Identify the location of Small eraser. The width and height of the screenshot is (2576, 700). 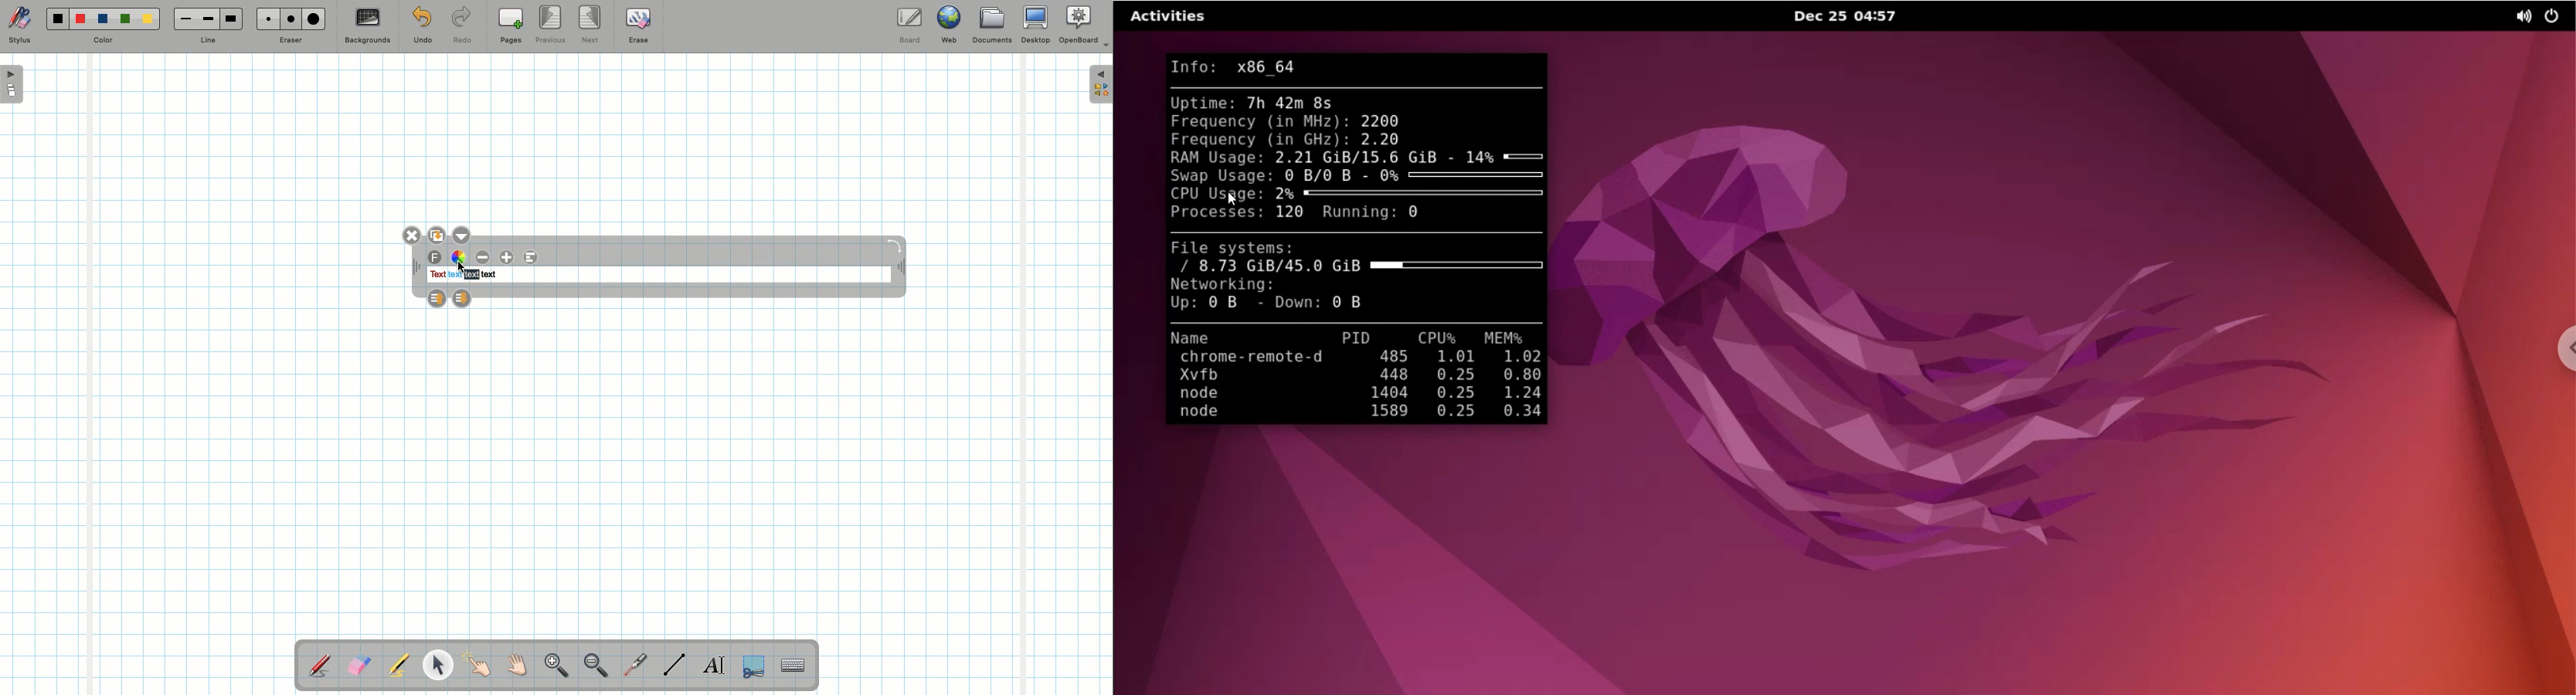
(264, 19).